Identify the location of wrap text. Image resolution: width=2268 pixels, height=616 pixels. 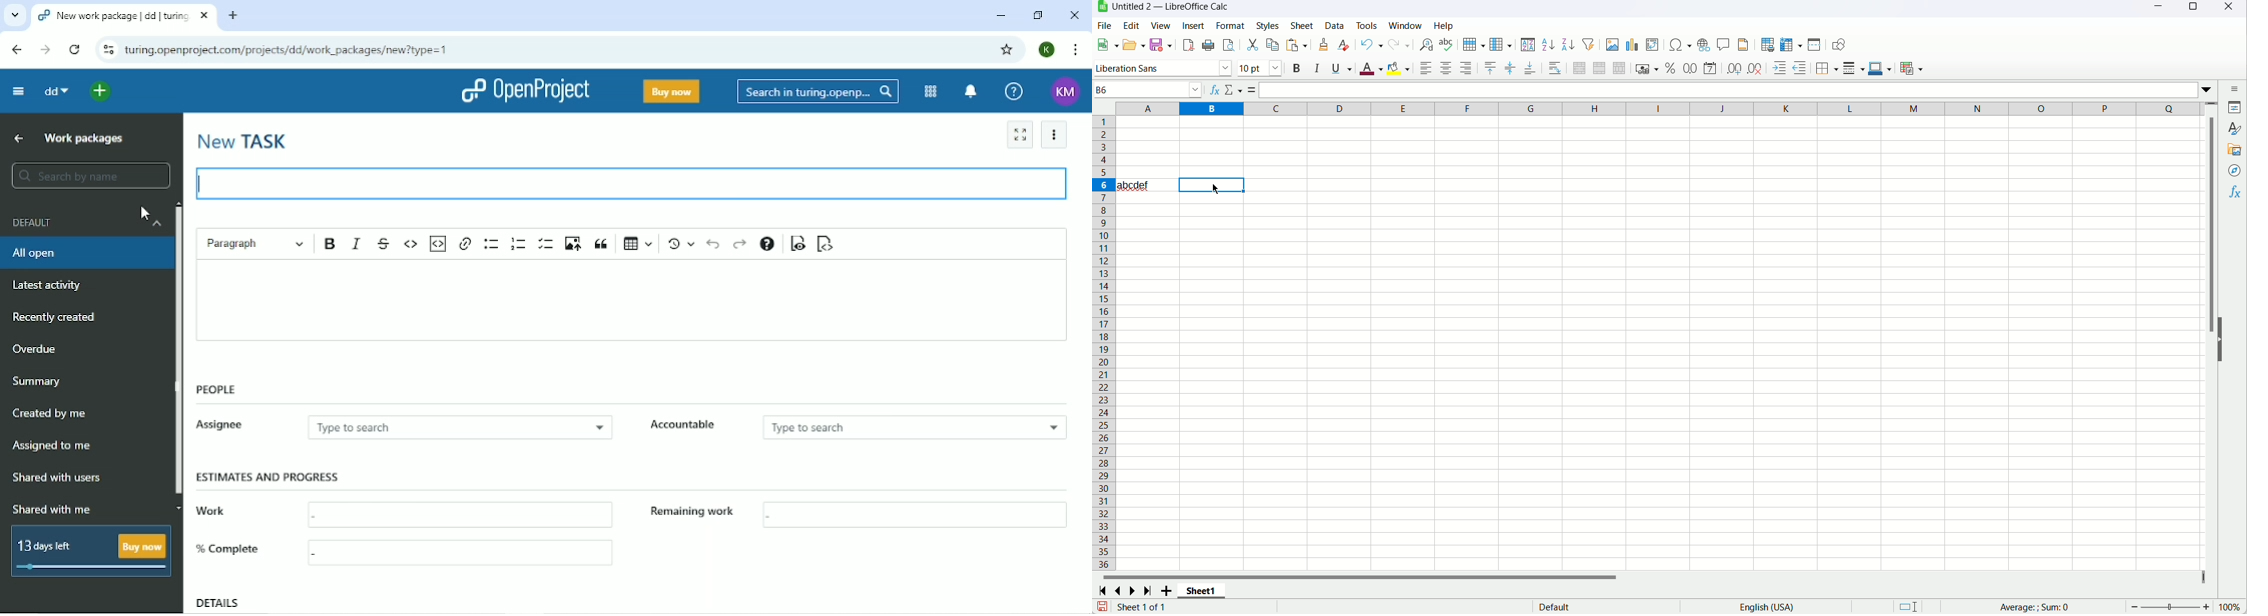
(1556, 68).